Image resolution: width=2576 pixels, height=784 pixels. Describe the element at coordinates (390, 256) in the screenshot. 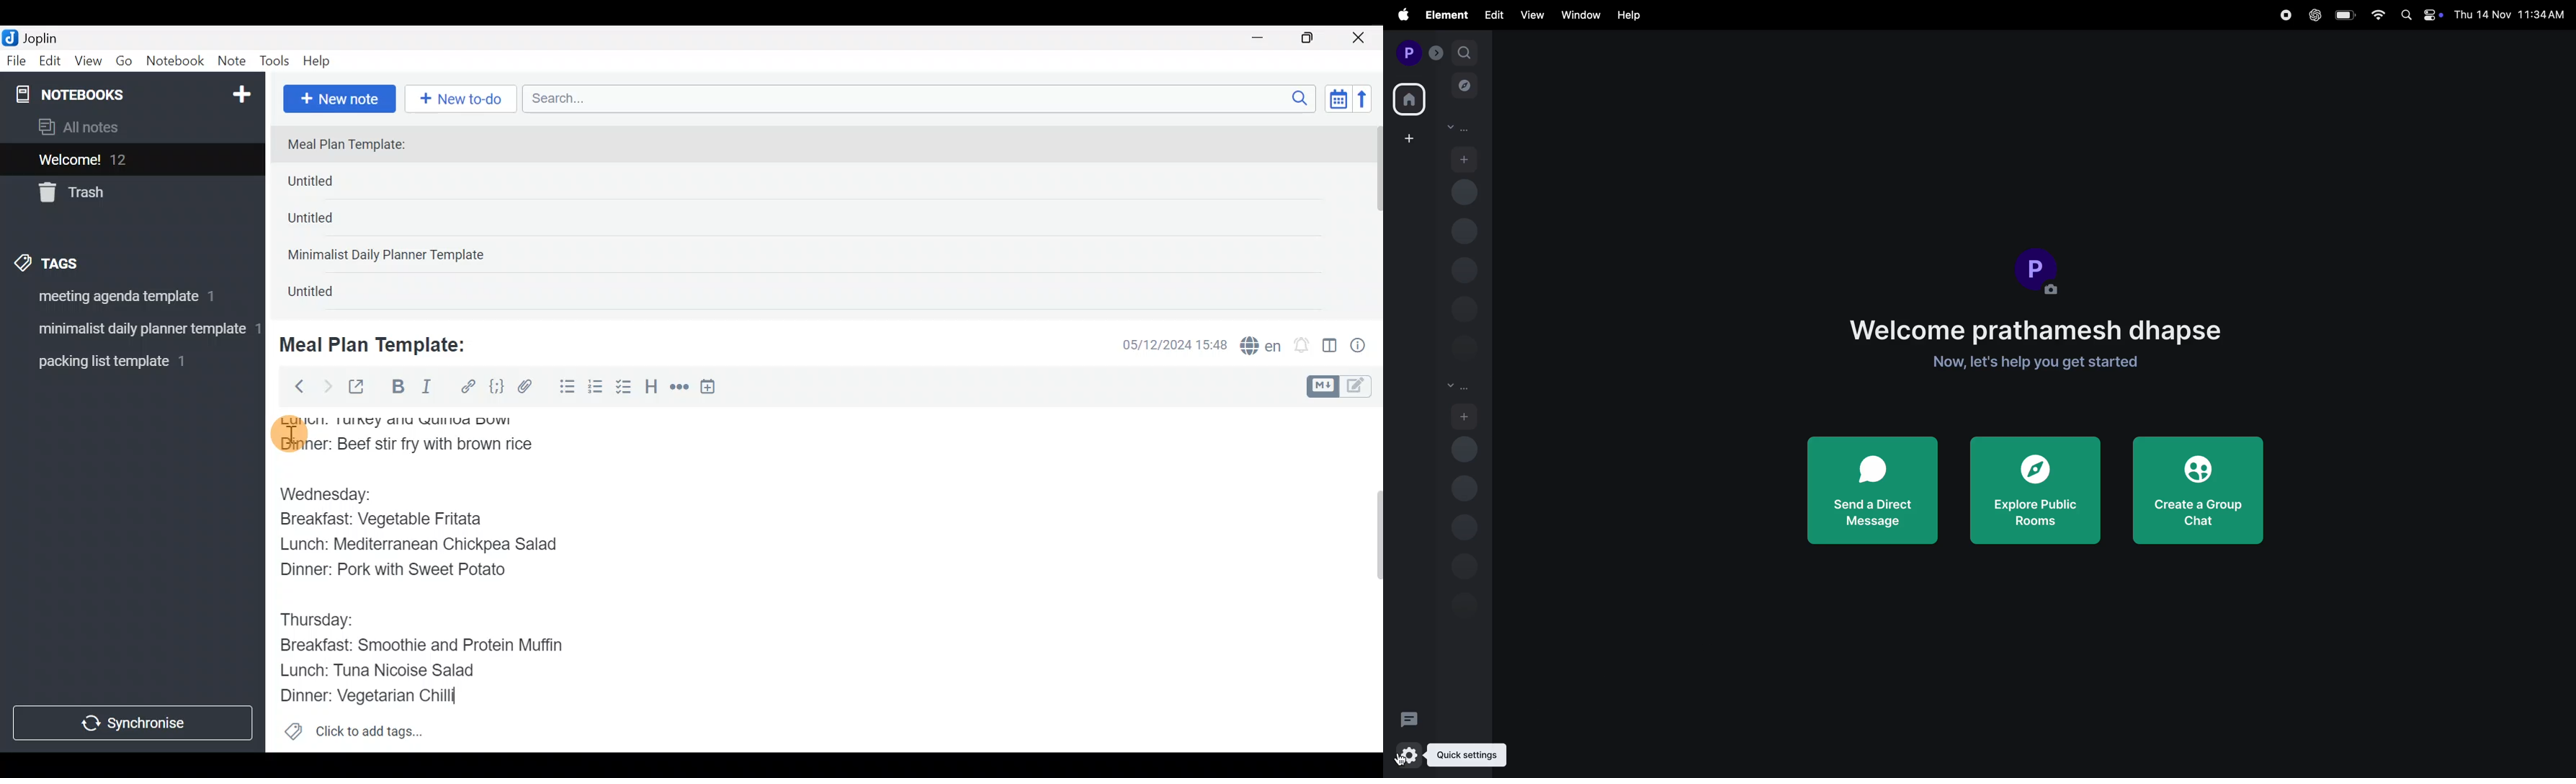

I see `Minimalist Daily Planner Template` at that location.